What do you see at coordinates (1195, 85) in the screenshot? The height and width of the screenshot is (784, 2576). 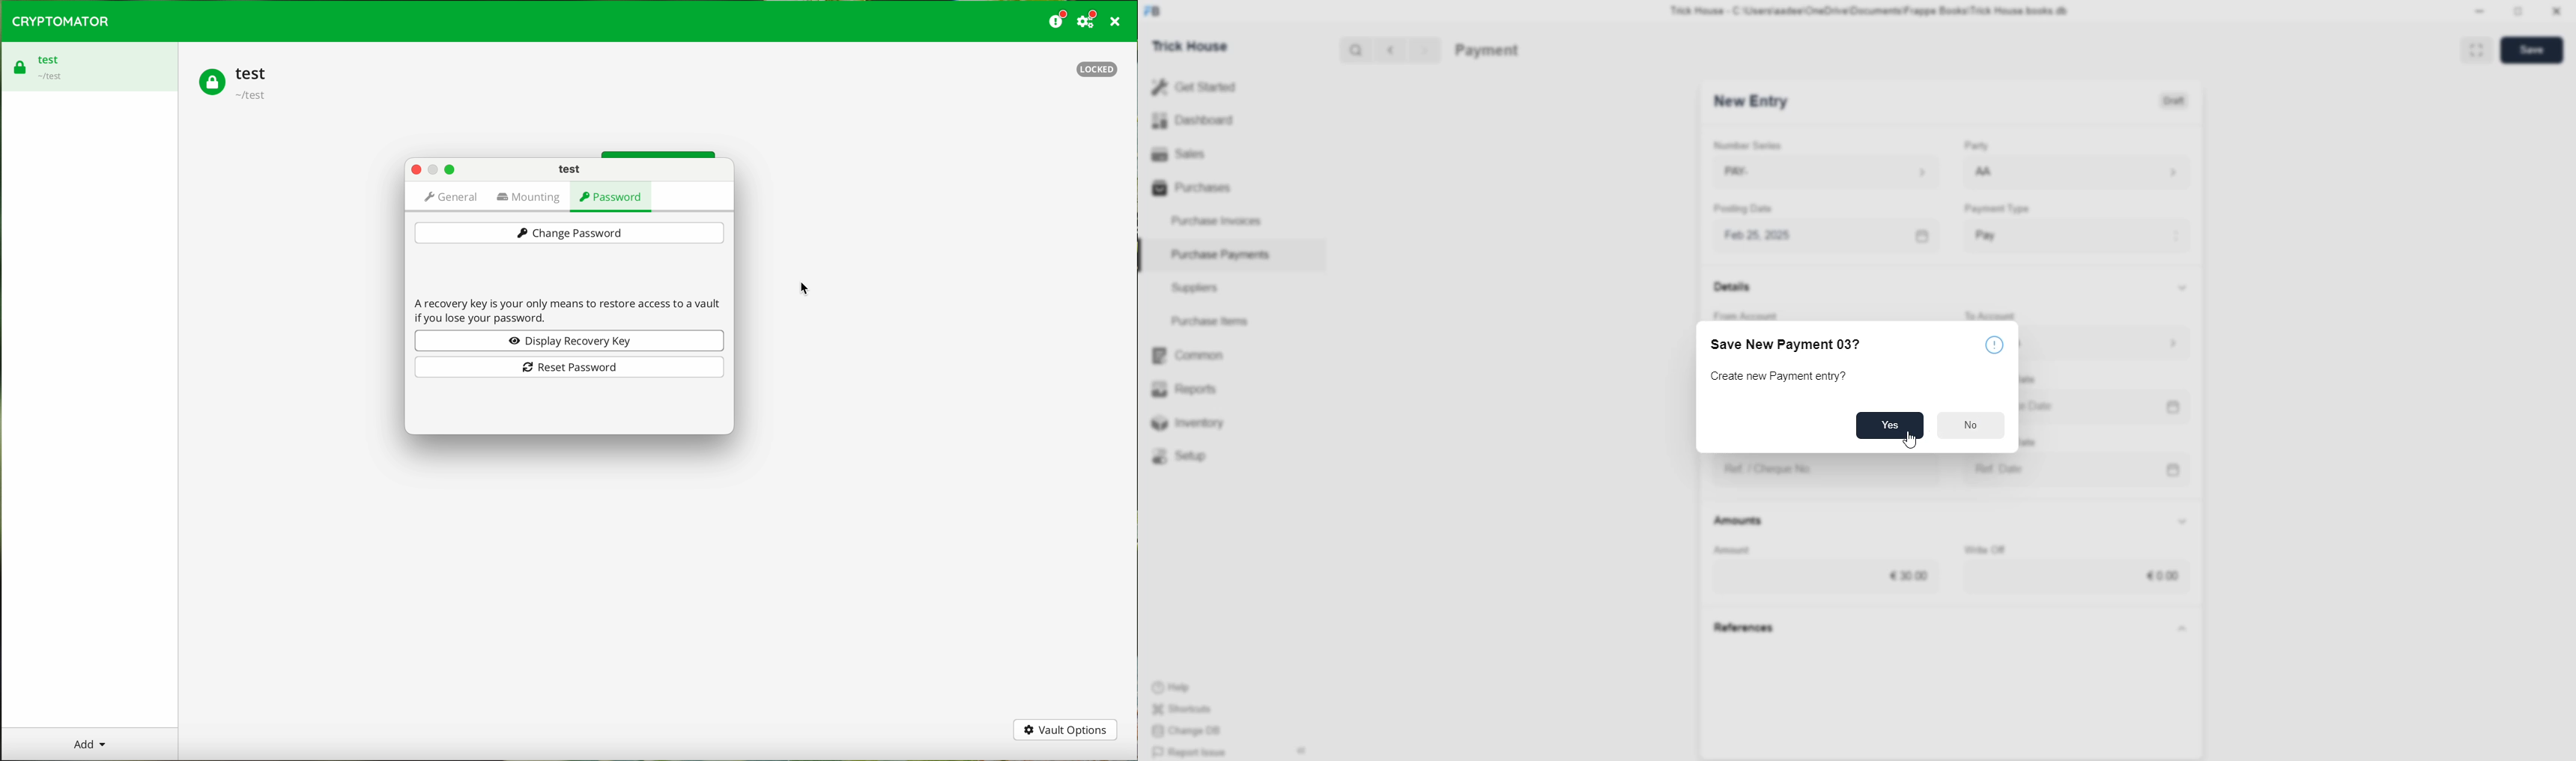 I see ` Get Started` at bounding box center [1195, 85].